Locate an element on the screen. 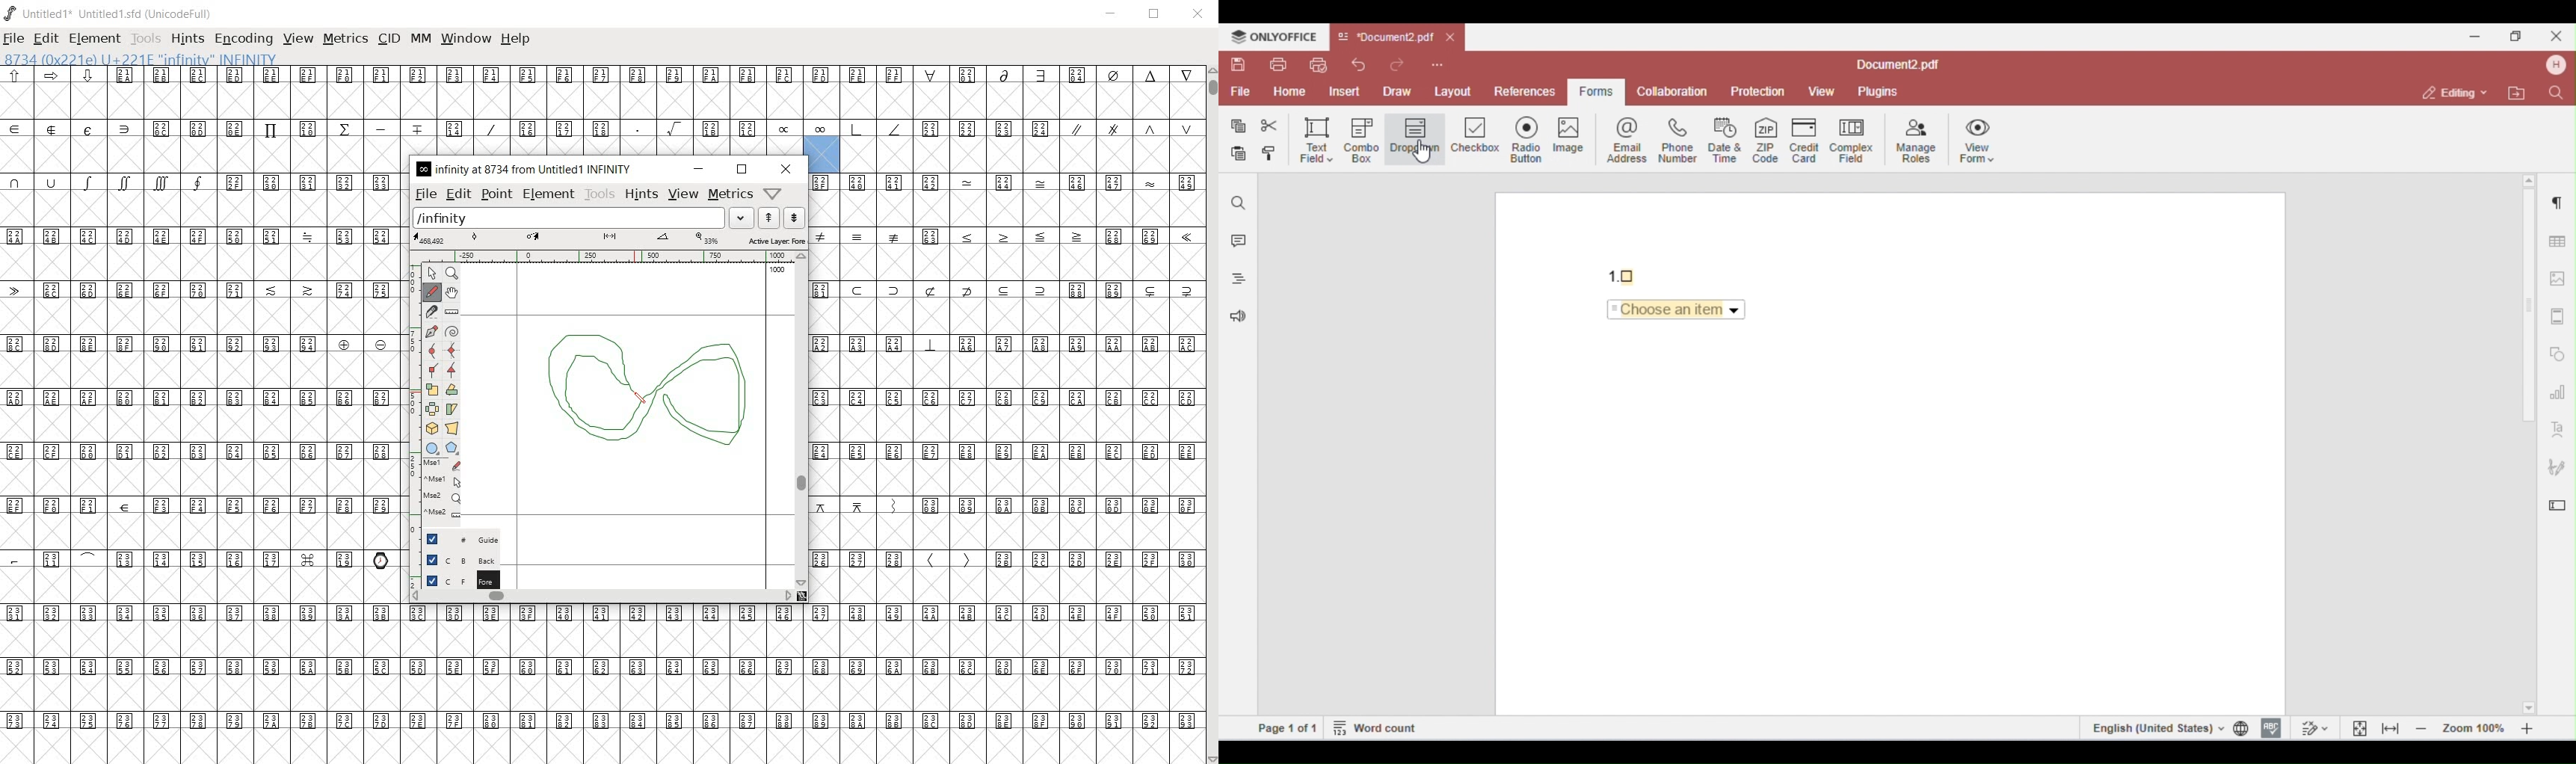 Image resolution: width=2576 pixels, height=784 pixels. empty glyph slot is located at coordinates (1006, 532).